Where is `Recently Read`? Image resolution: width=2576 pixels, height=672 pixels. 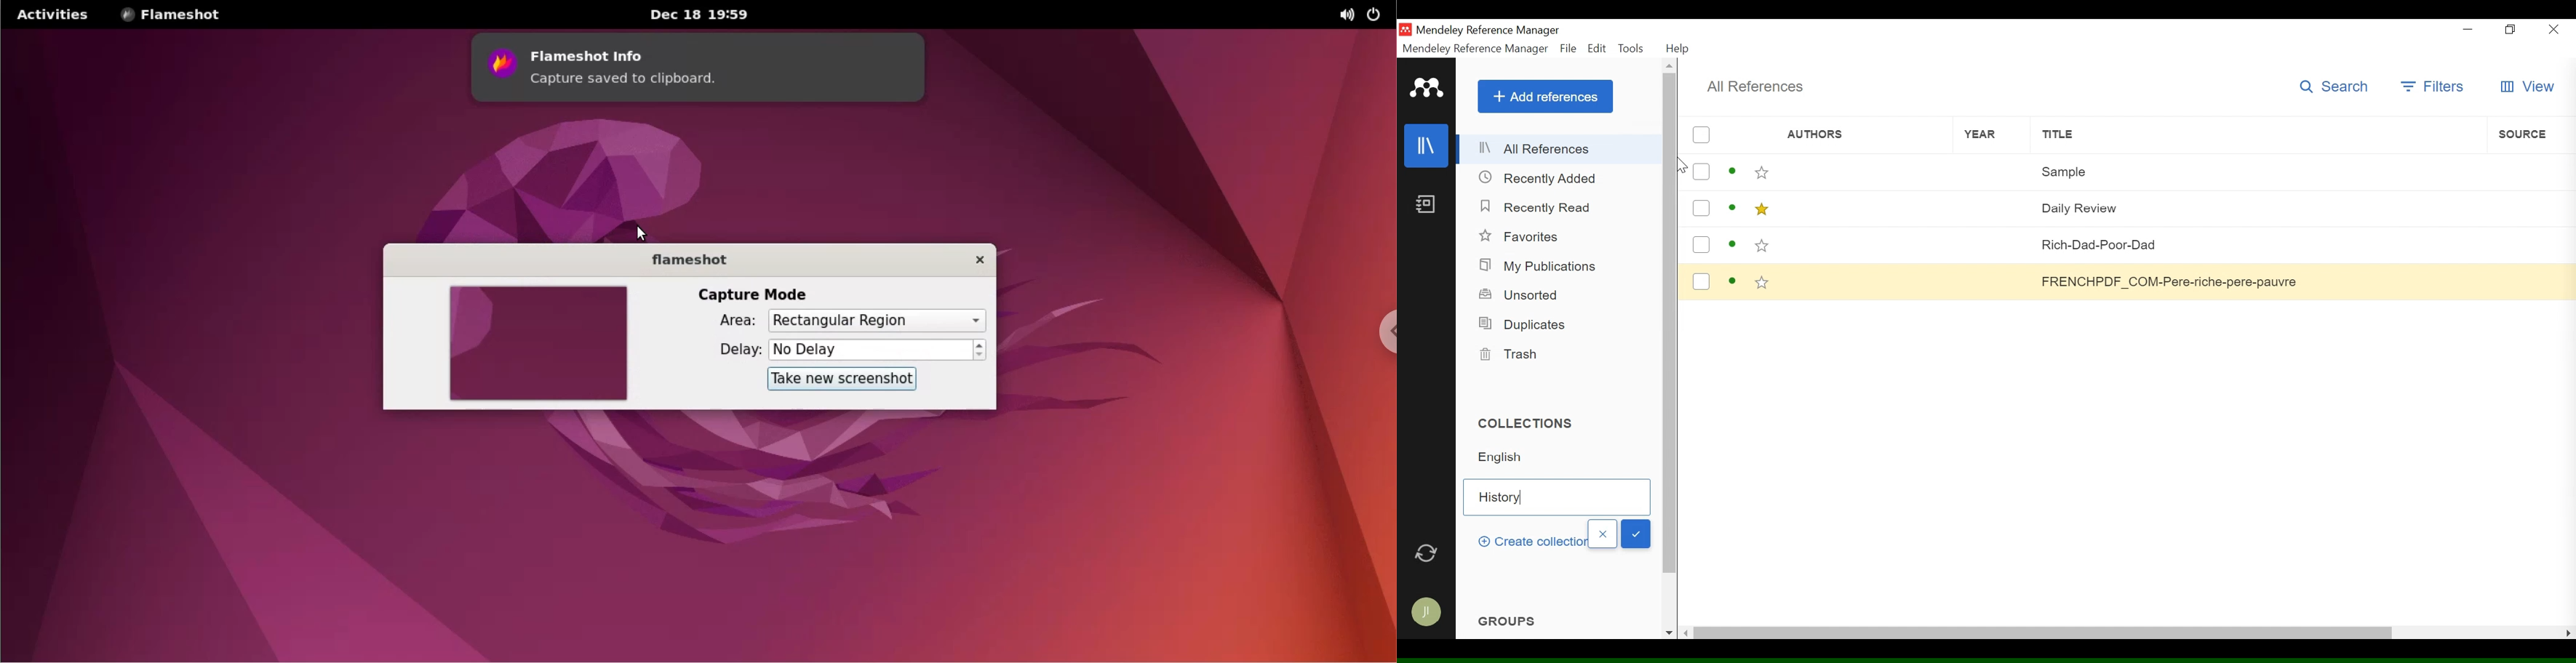
Recently Read is located at coordinates (1536, 207).